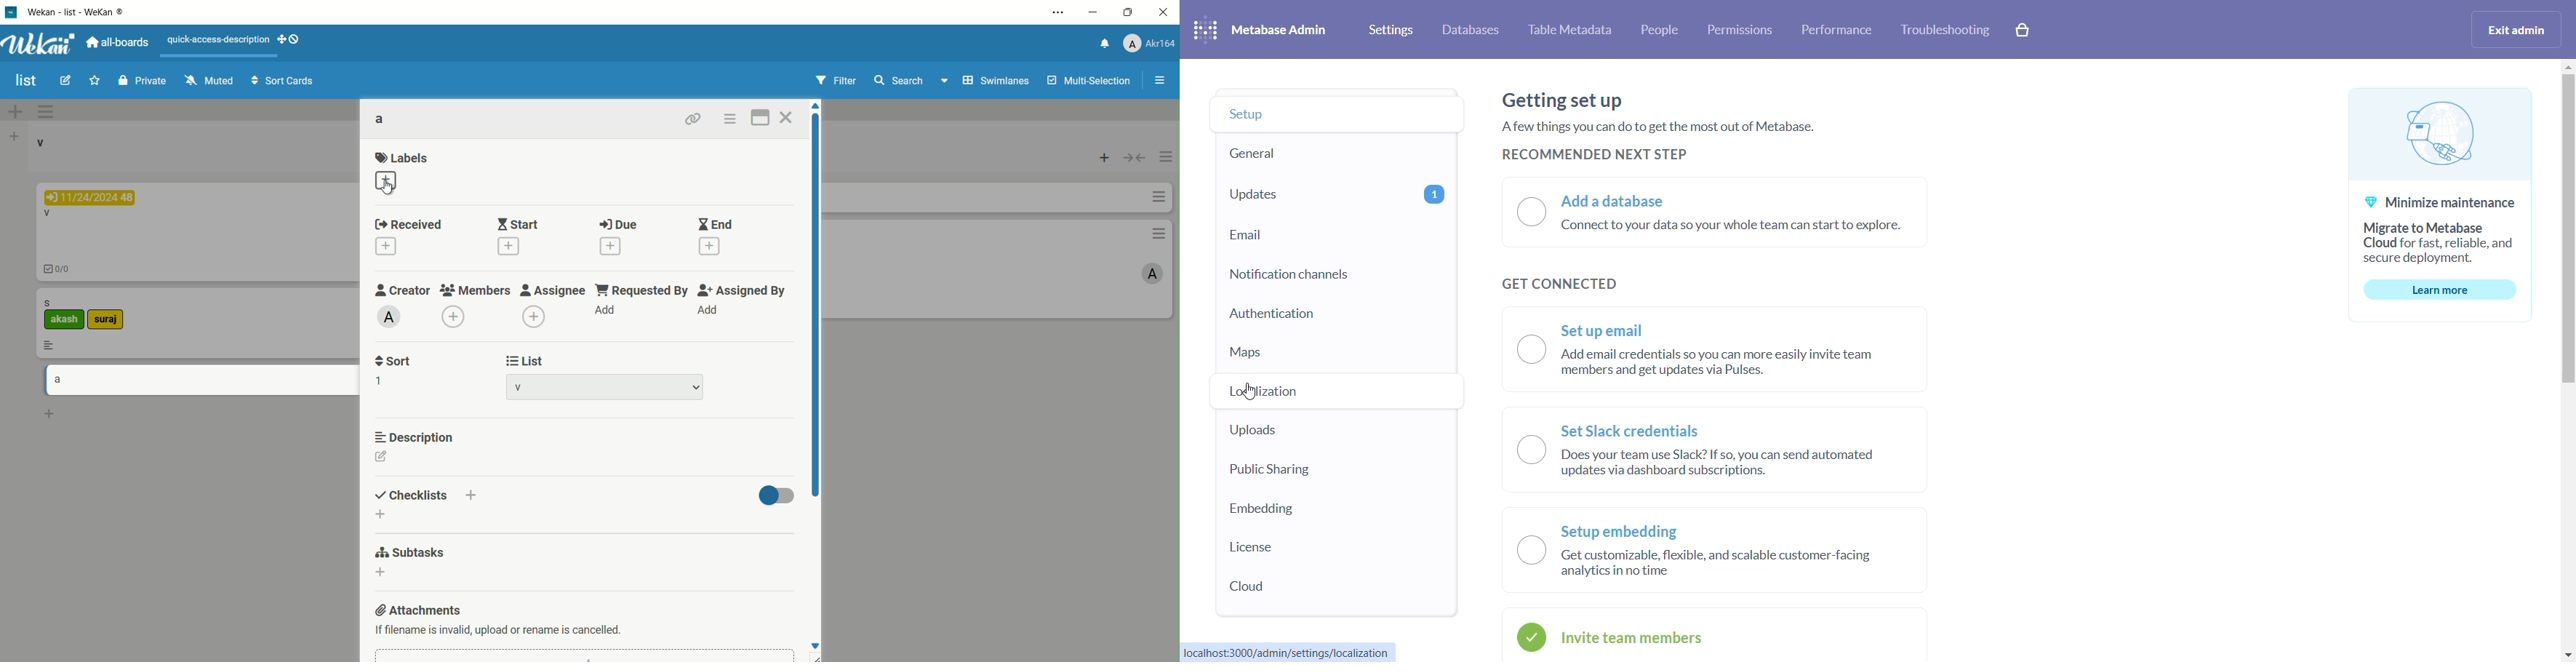 This screenshot has width=2576, height=672. What do you see at coordinates (403, 290) in the screenshot?
I see `creator` at bounding box center [403, 290].